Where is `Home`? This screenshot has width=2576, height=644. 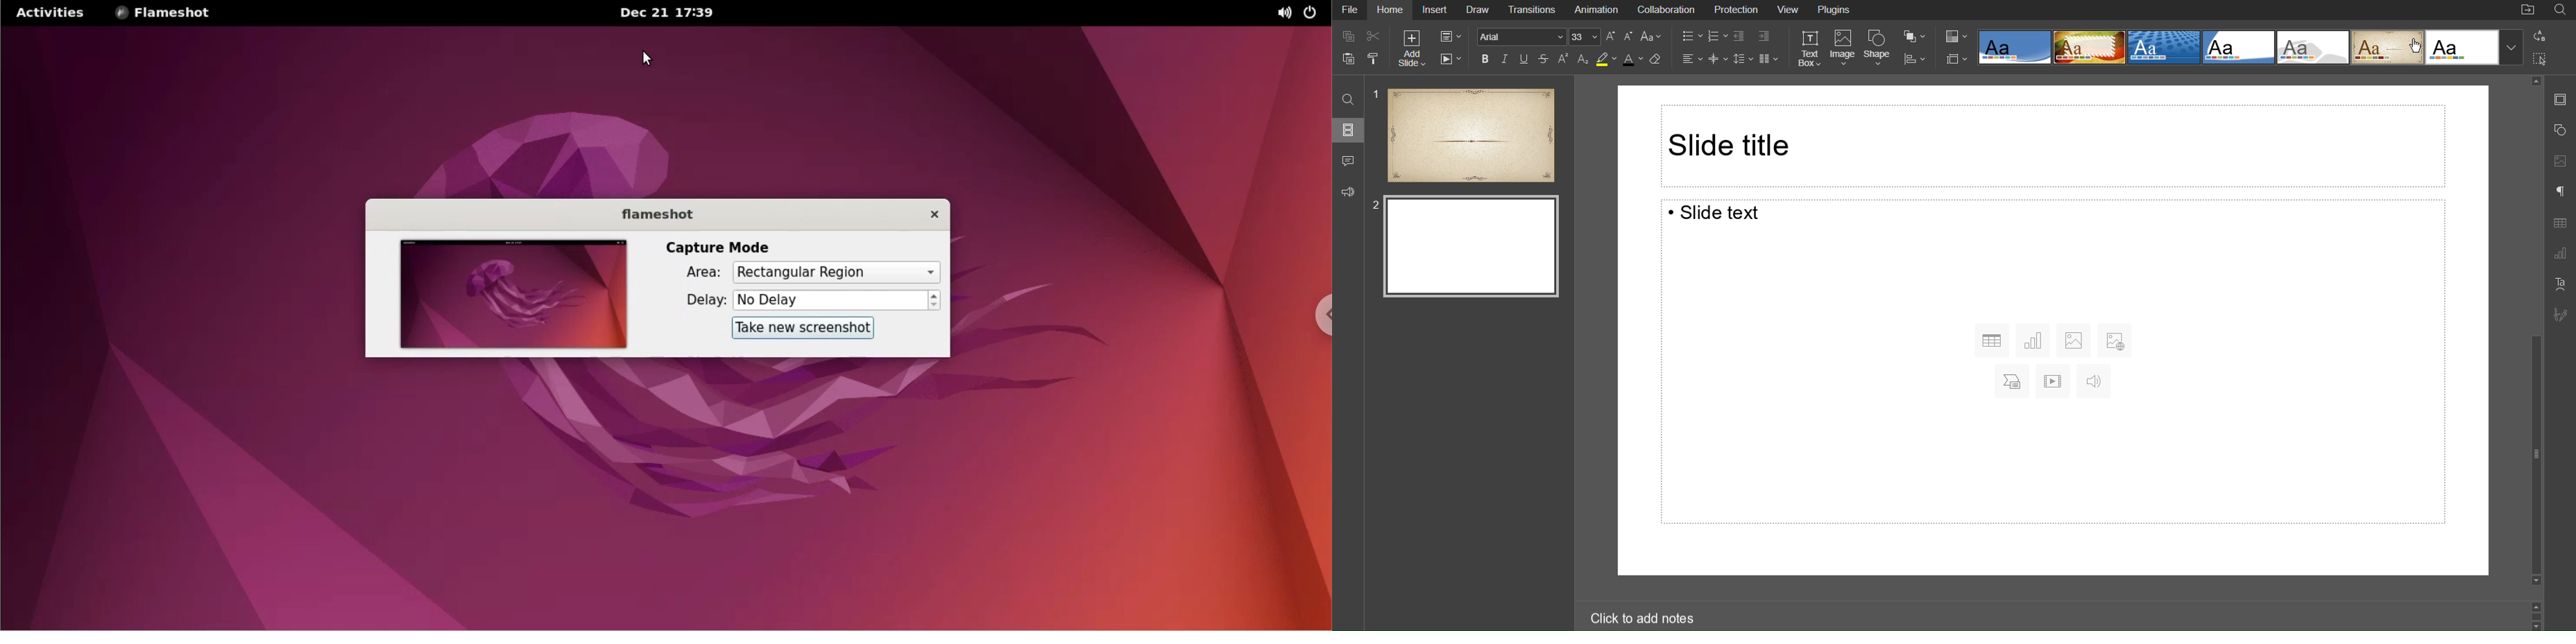
Home is located at coordinates (1392, 11).